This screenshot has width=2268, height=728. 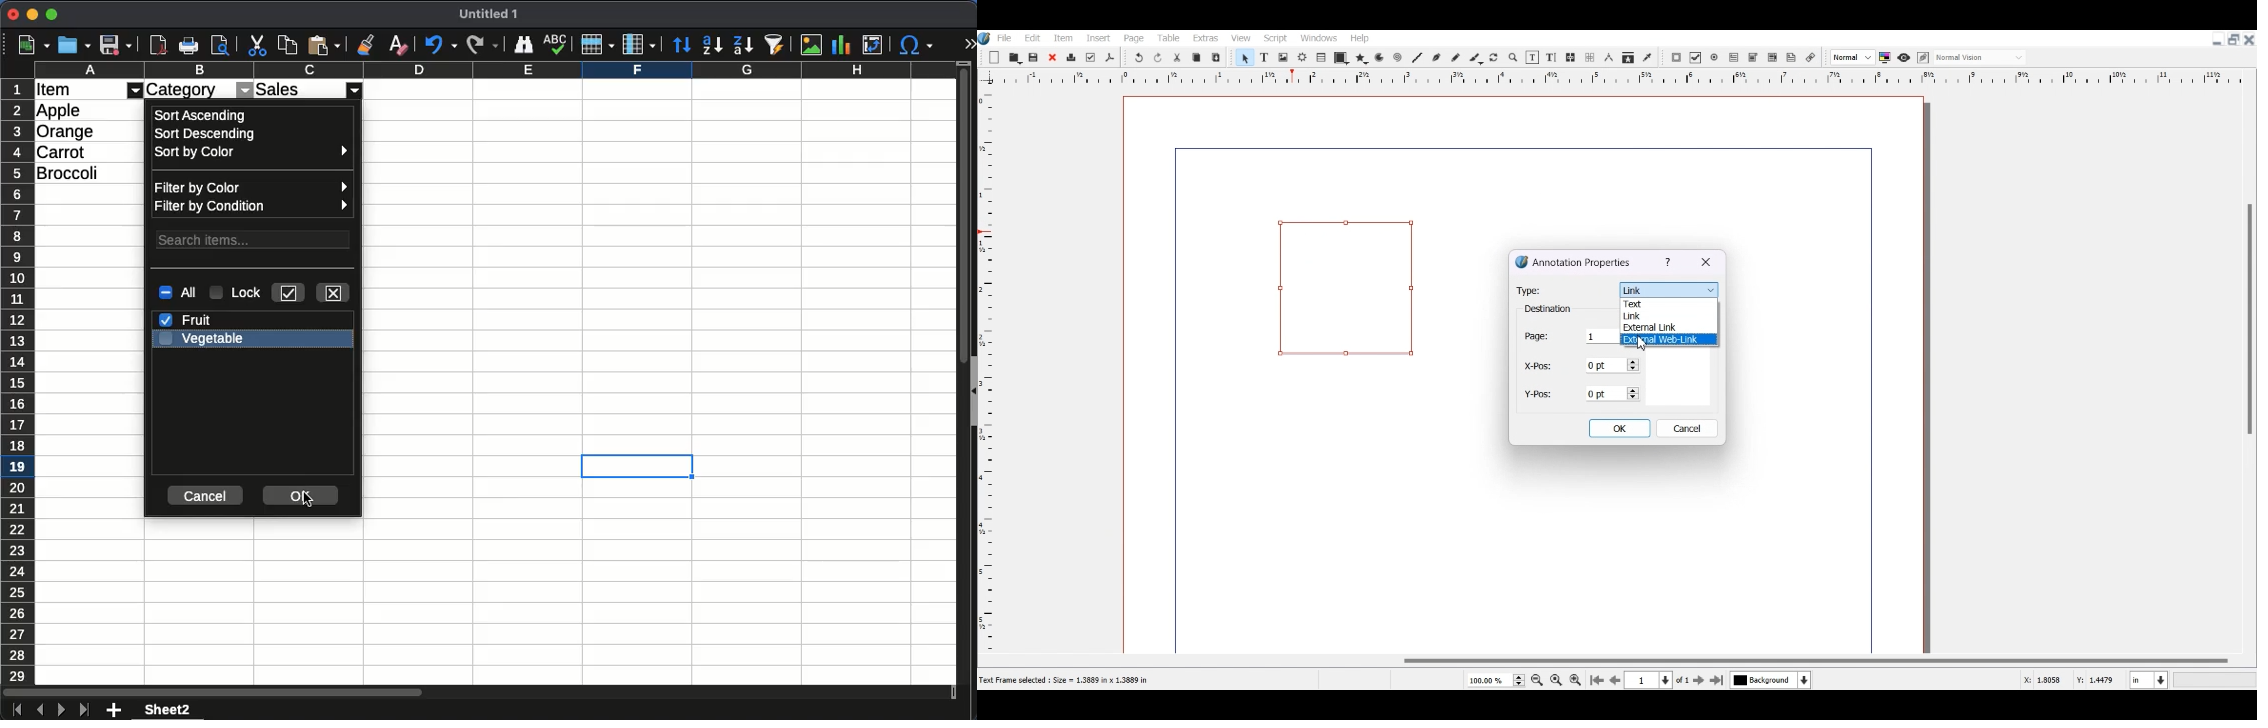 I want to click on PDF Push Button, so click(x=1676, y=58).